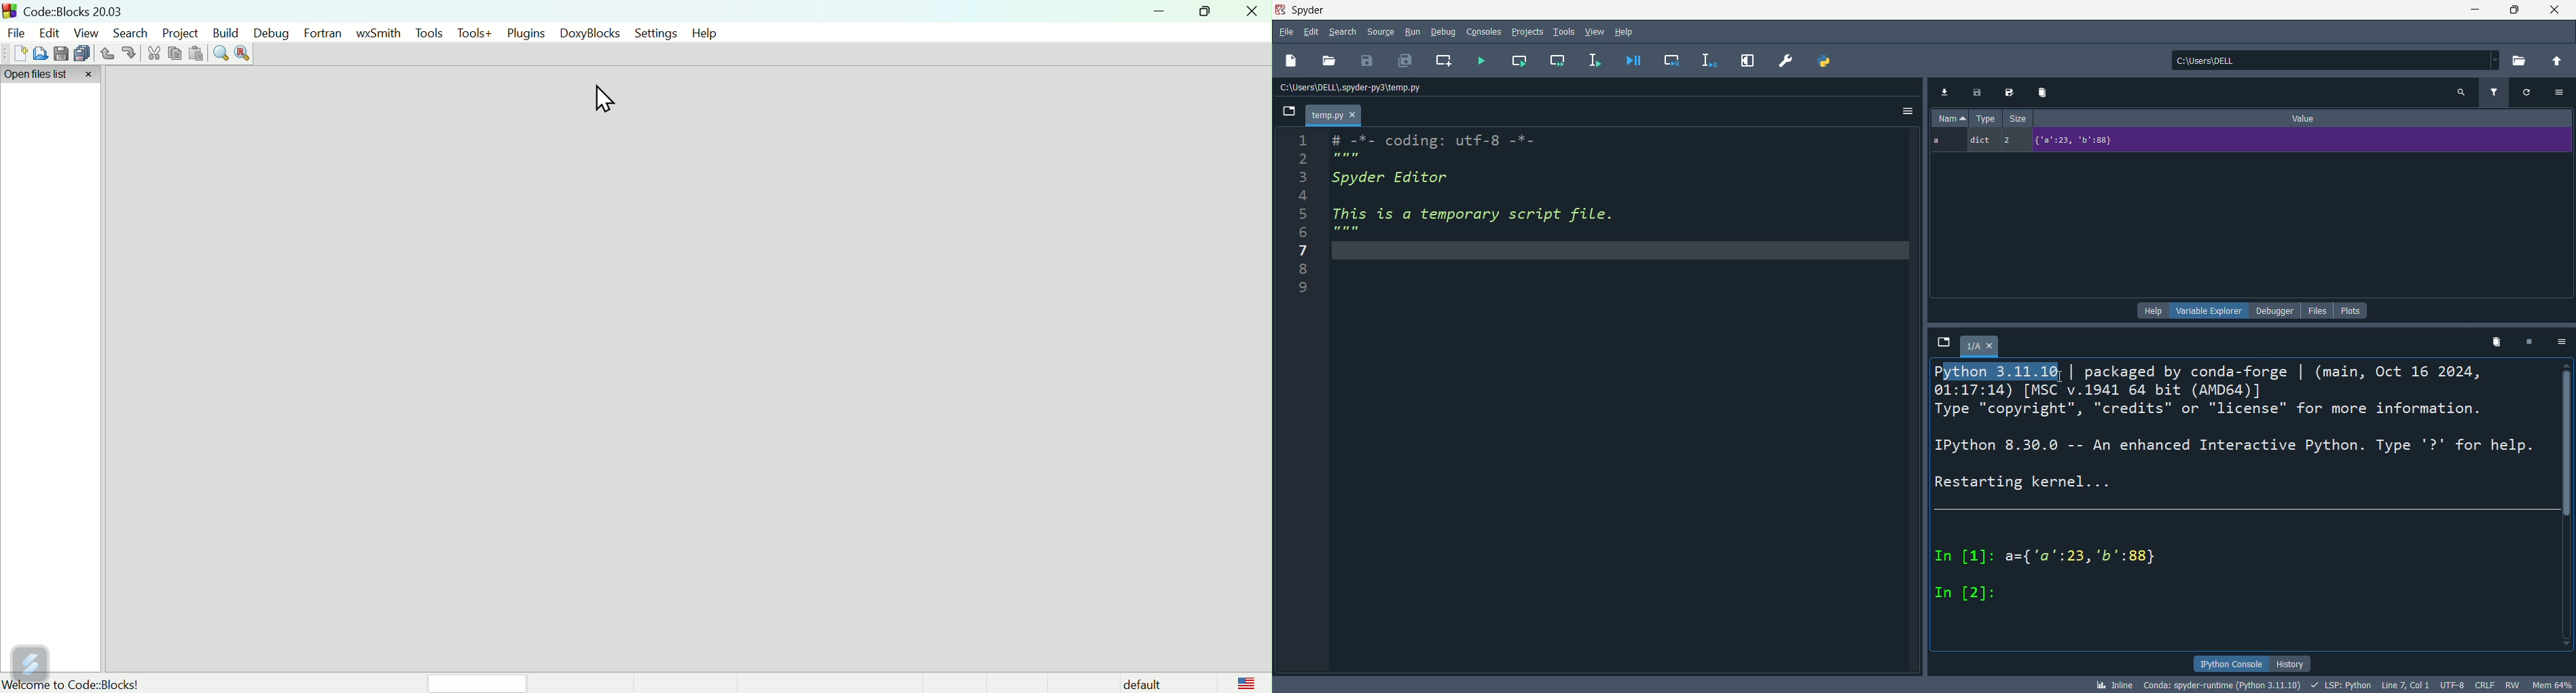  What do you see at coordinates (1600, 63) in the screenshot?
I see `run line` at bounding box center [1600, 63].